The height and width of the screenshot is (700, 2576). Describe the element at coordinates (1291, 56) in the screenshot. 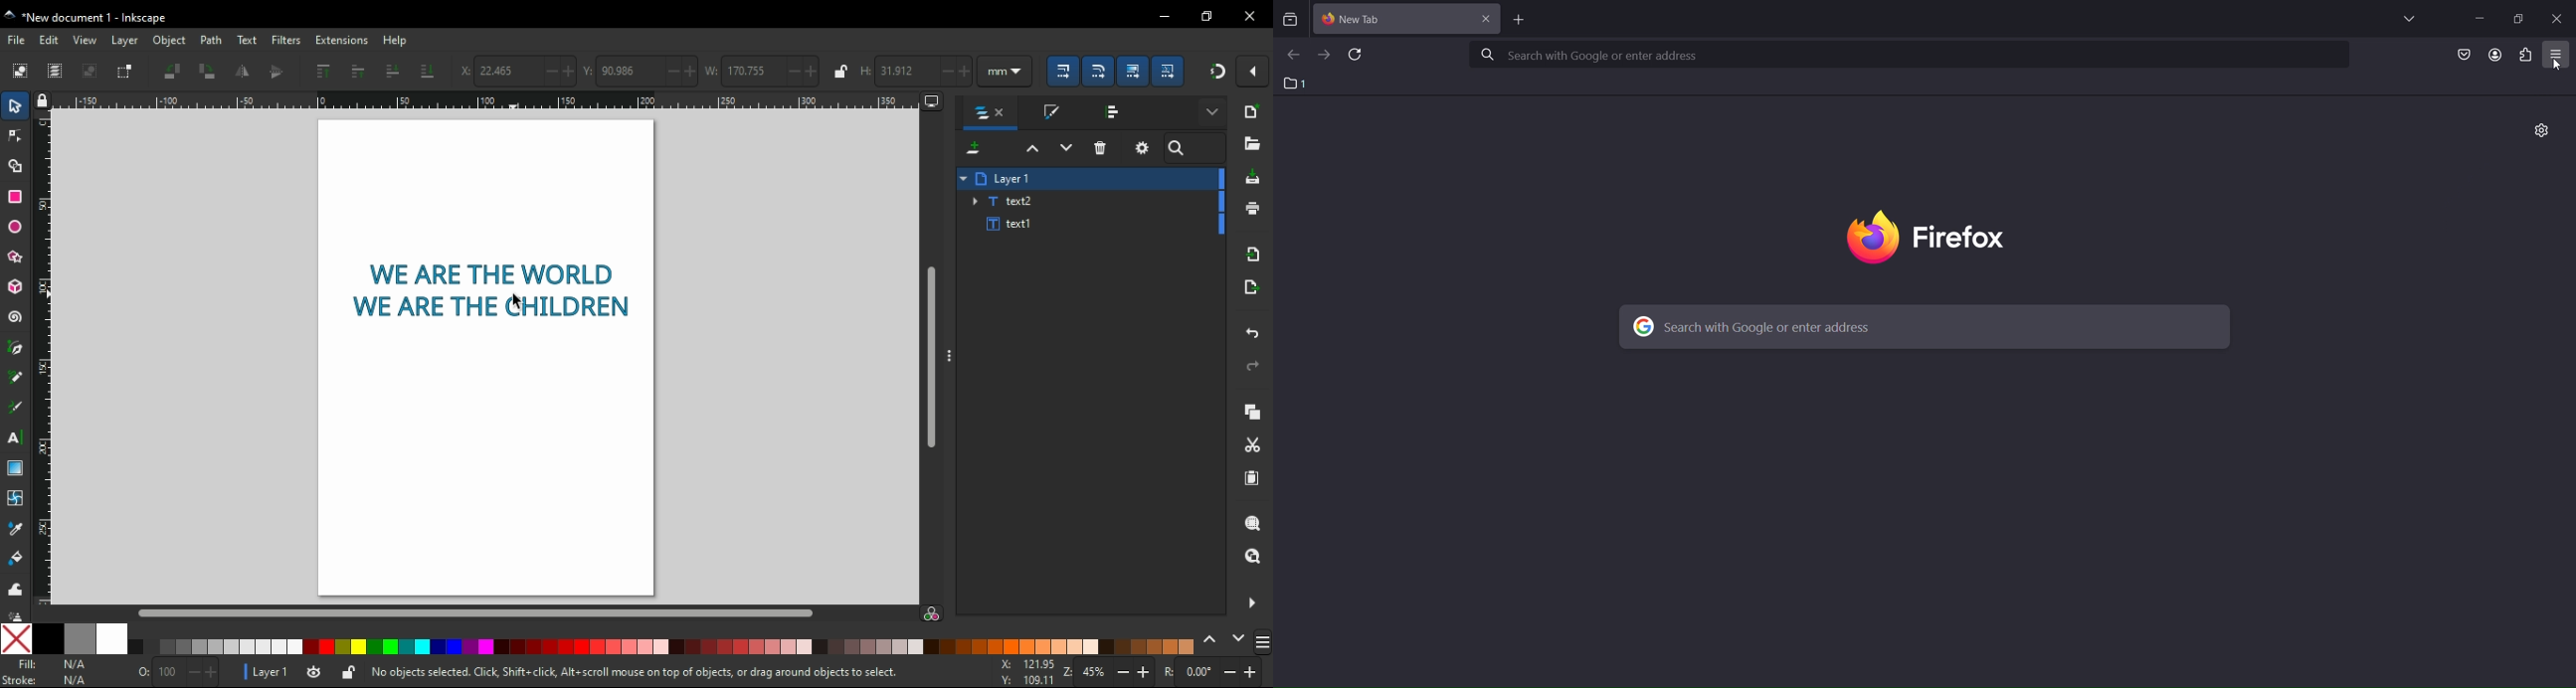

I see `go back one page` at that location.